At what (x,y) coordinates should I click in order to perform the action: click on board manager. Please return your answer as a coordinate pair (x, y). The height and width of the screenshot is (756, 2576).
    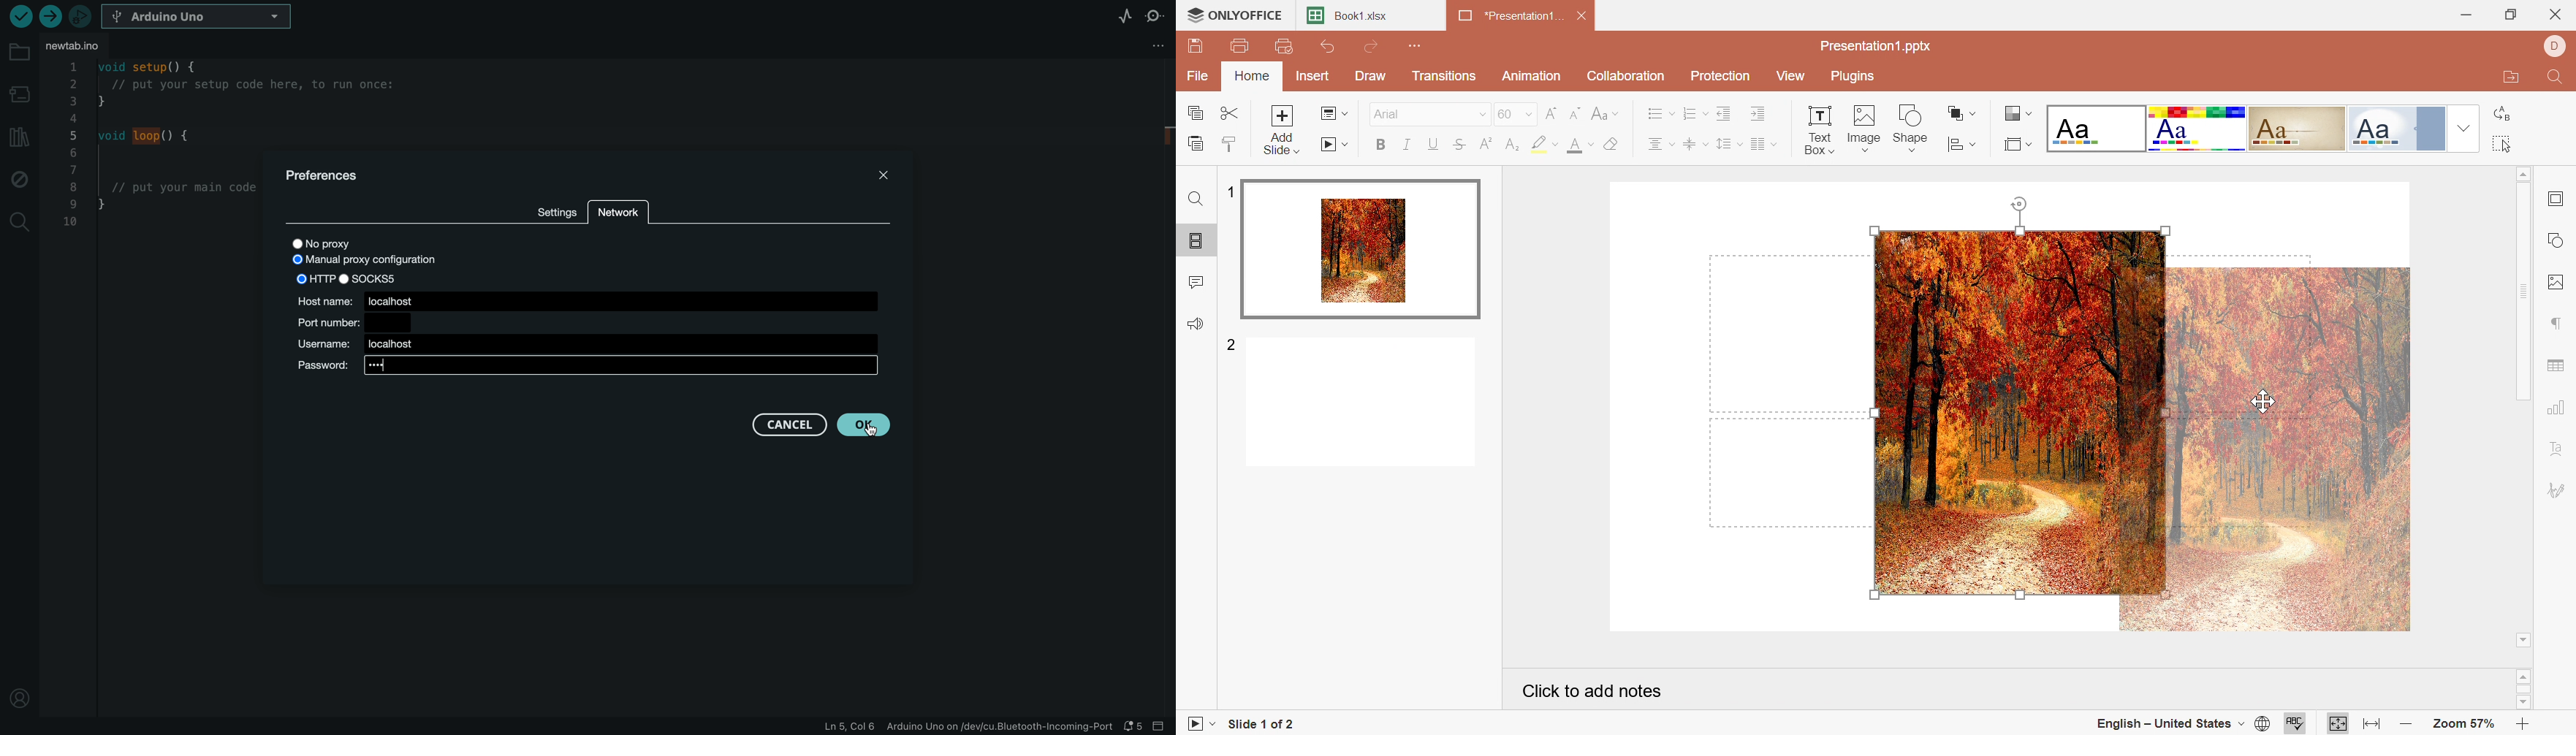
    Looking at the image, I should click on (19, 90).